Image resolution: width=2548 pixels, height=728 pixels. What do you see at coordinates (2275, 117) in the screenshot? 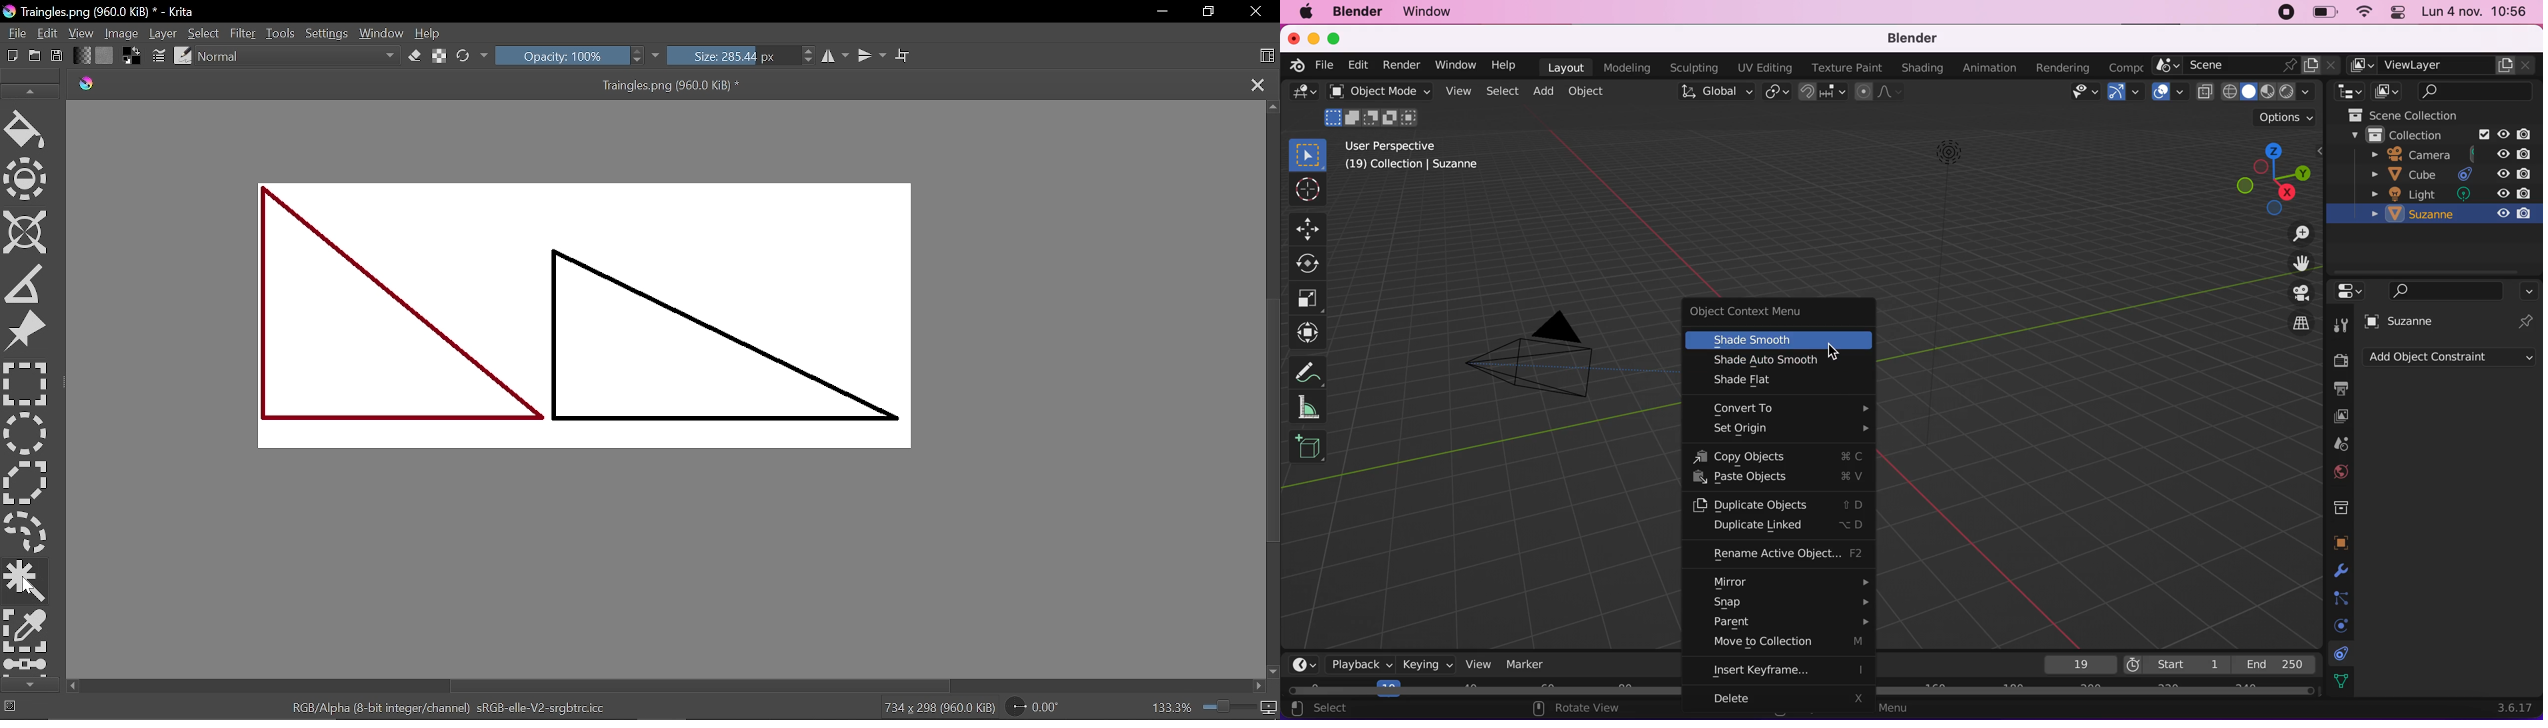
I see `options` at bounding box center [2275, 117].